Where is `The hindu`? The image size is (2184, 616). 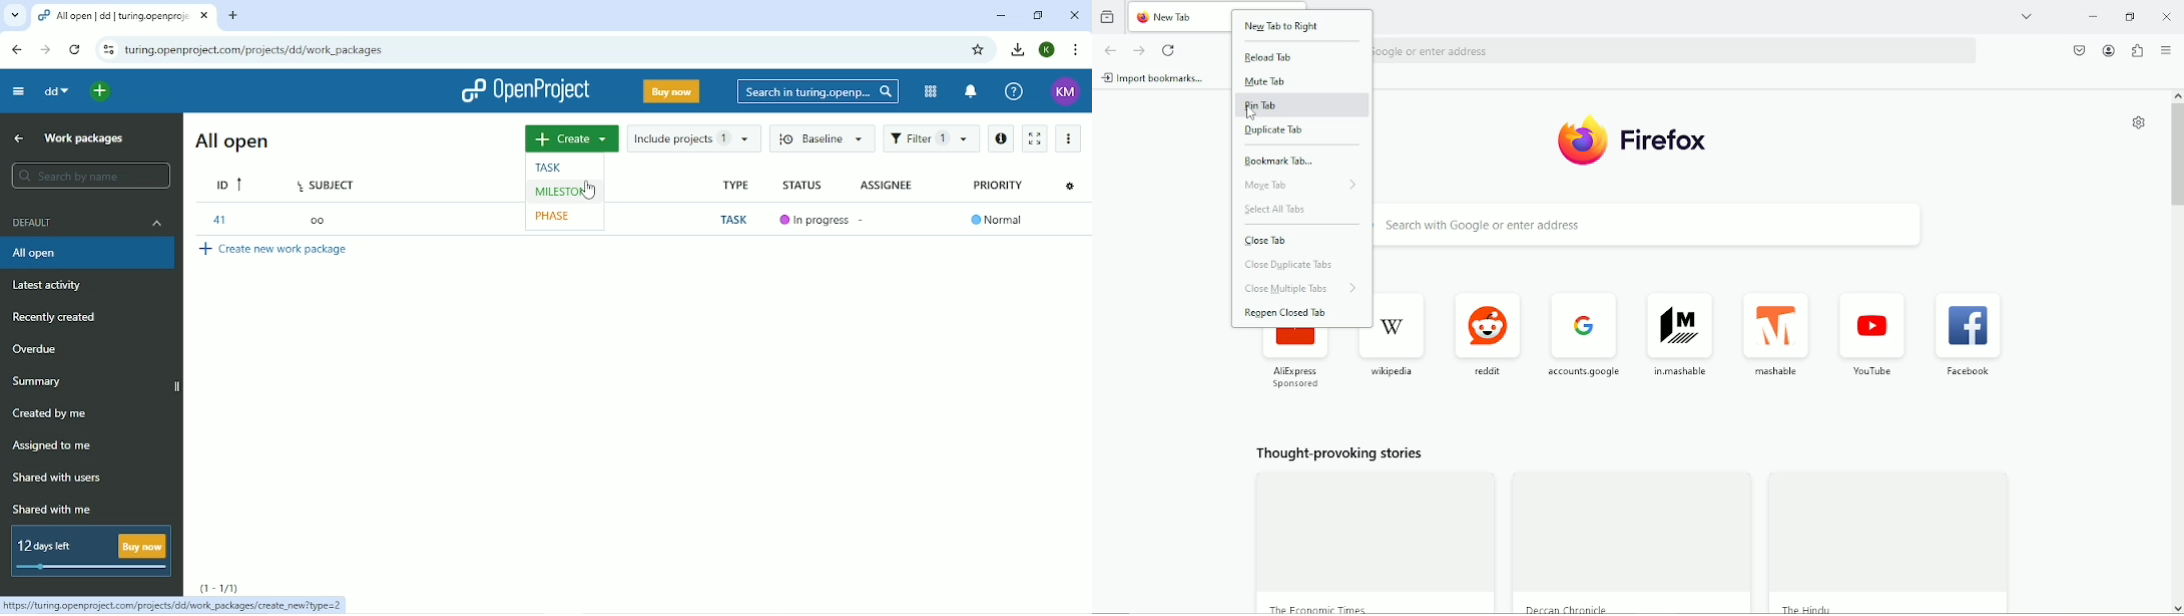 The hindu is located at coordinates (1814, 607).